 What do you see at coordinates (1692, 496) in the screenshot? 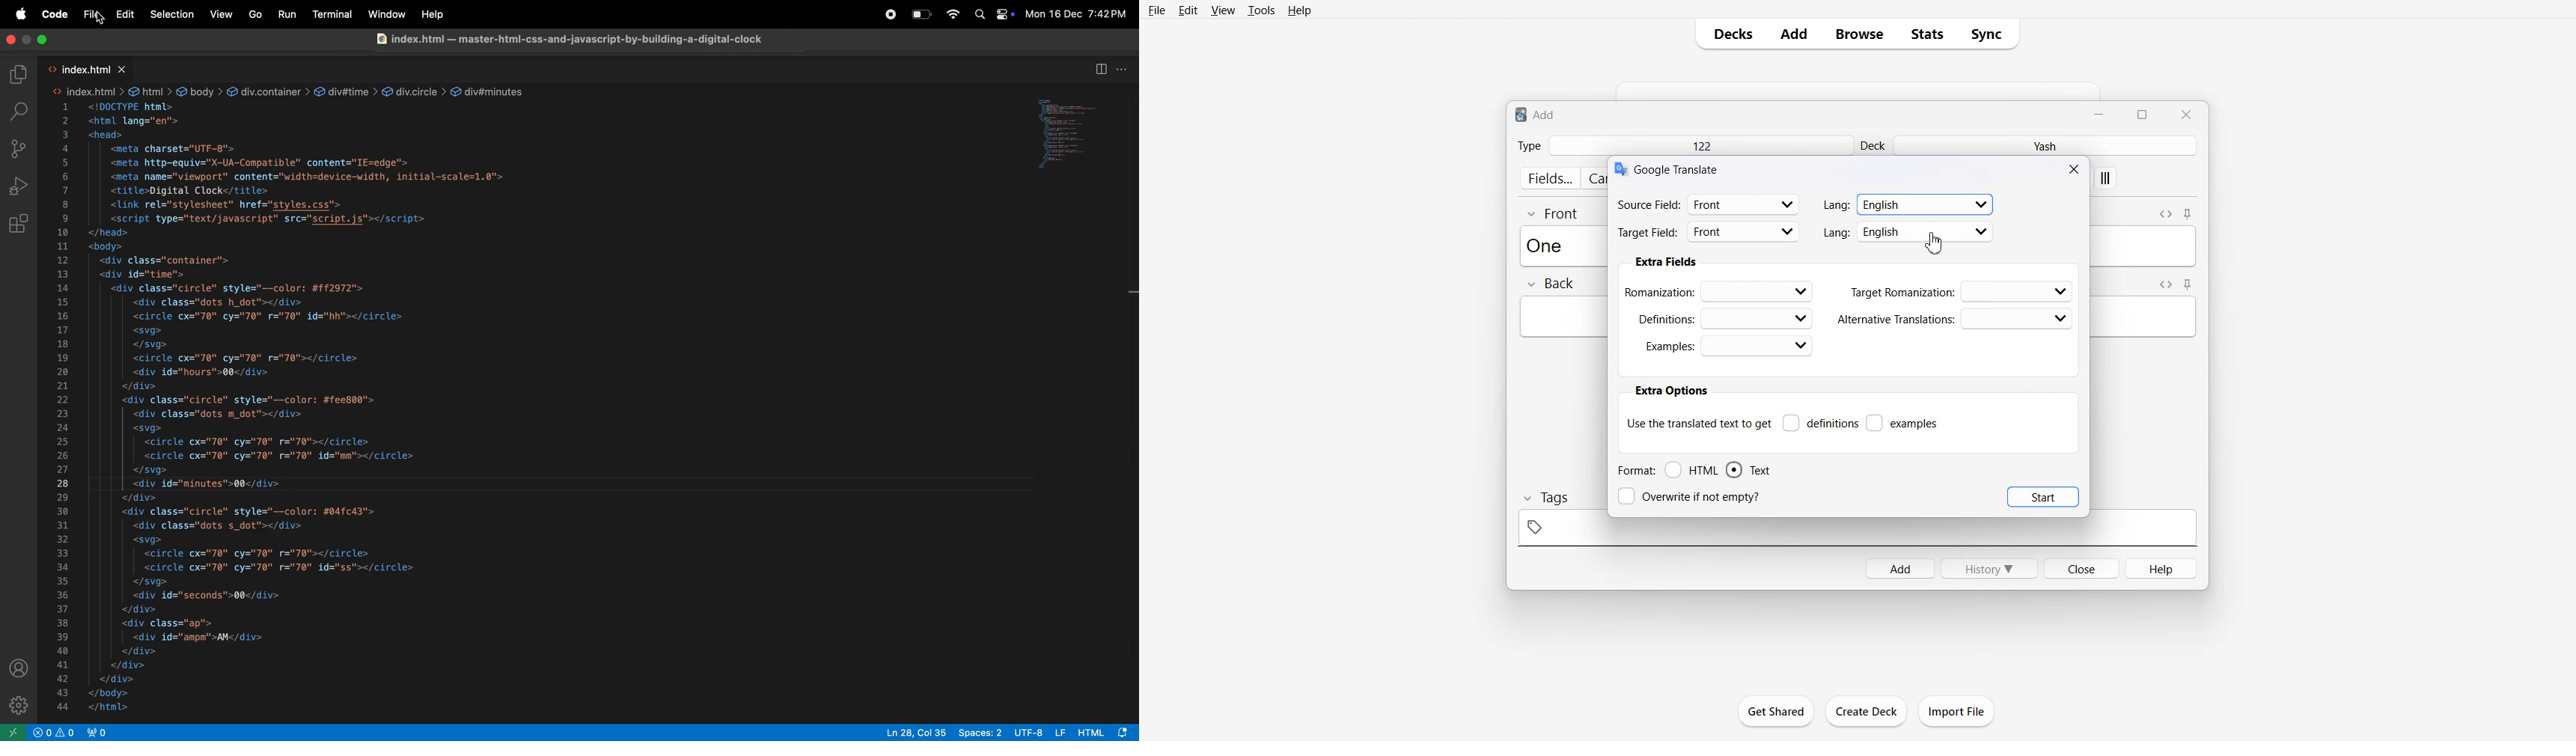
I see `Overwrite if not empty` at bounding box center [1692, 496].